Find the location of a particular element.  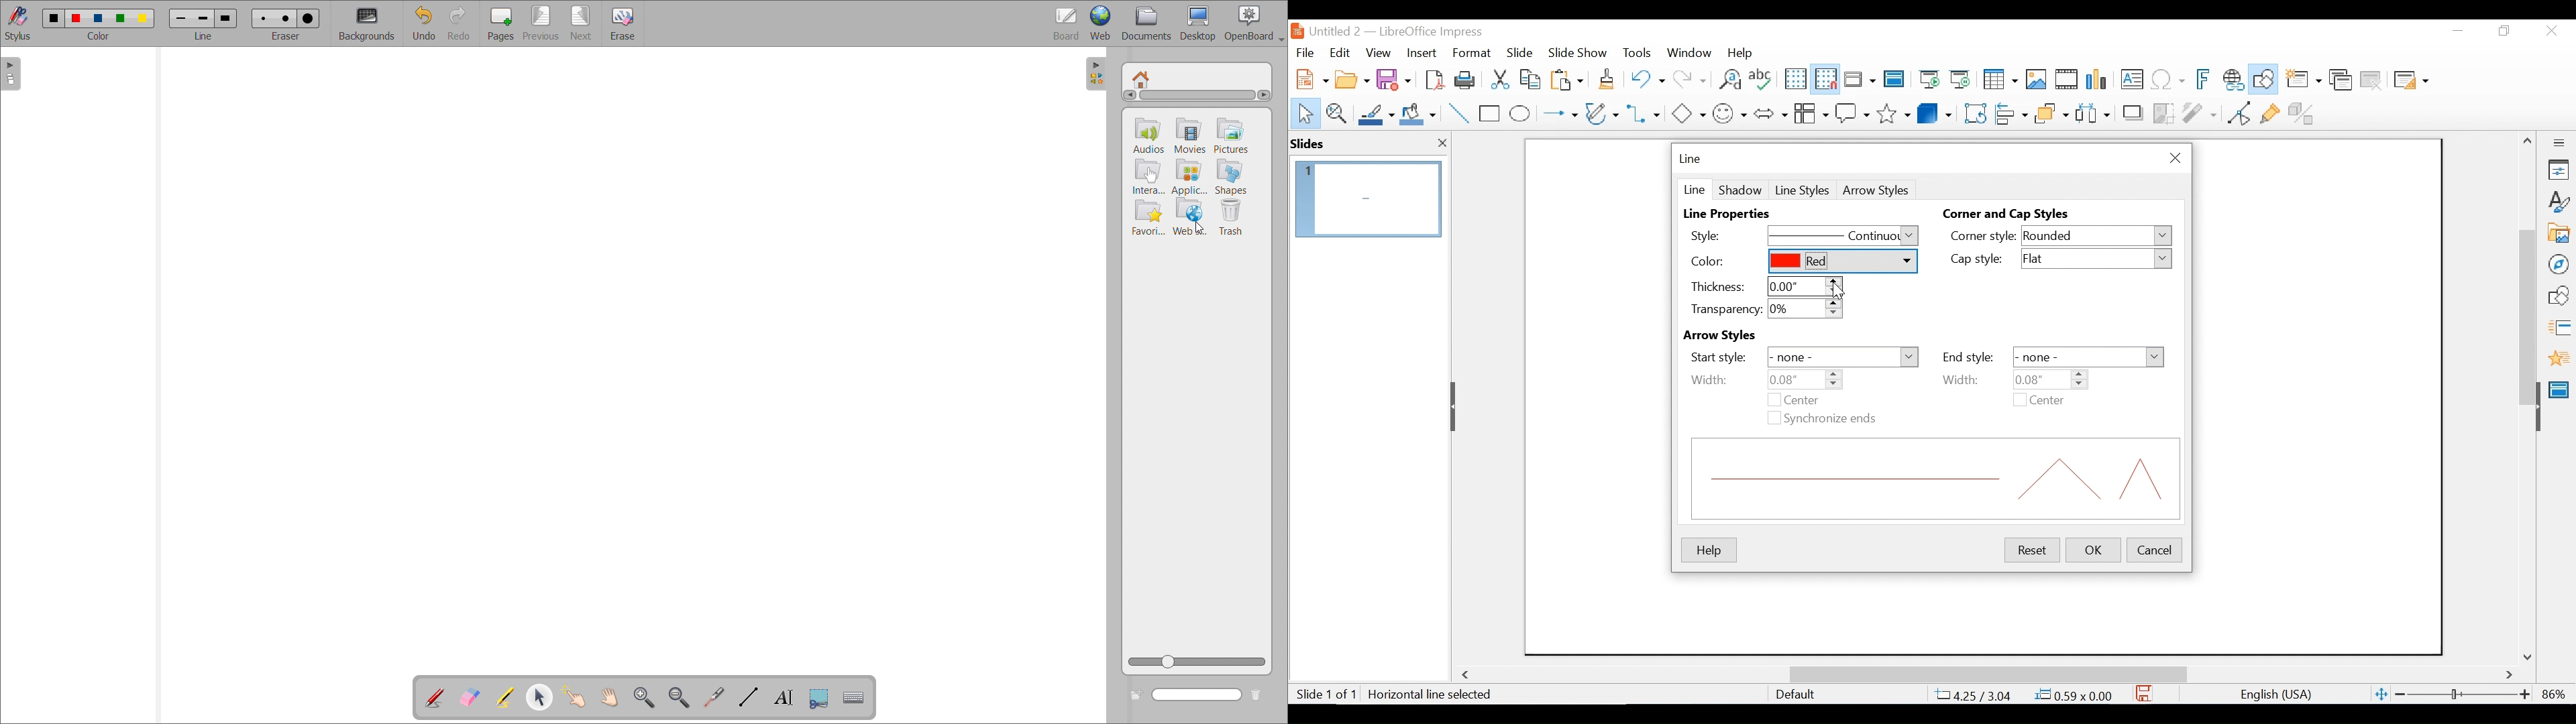

Save is located at coordinates (1395, 78).